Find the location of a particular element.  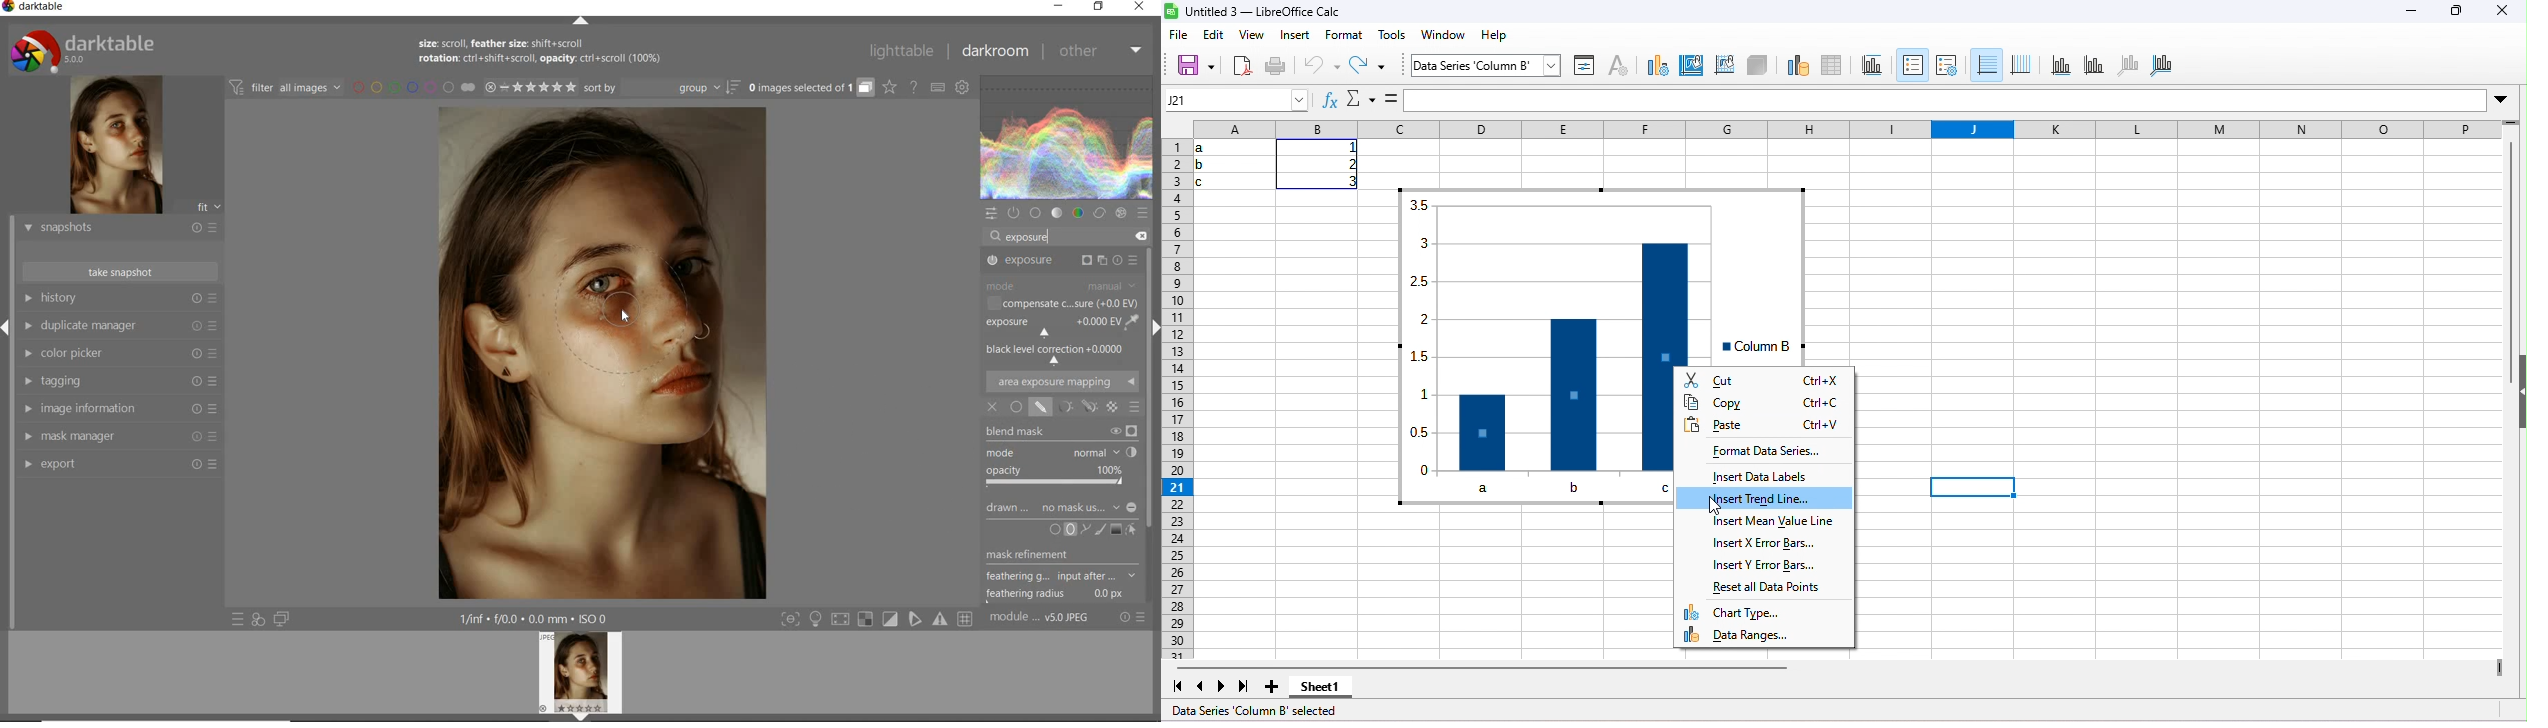

sort is located at coordinates (663, 87).